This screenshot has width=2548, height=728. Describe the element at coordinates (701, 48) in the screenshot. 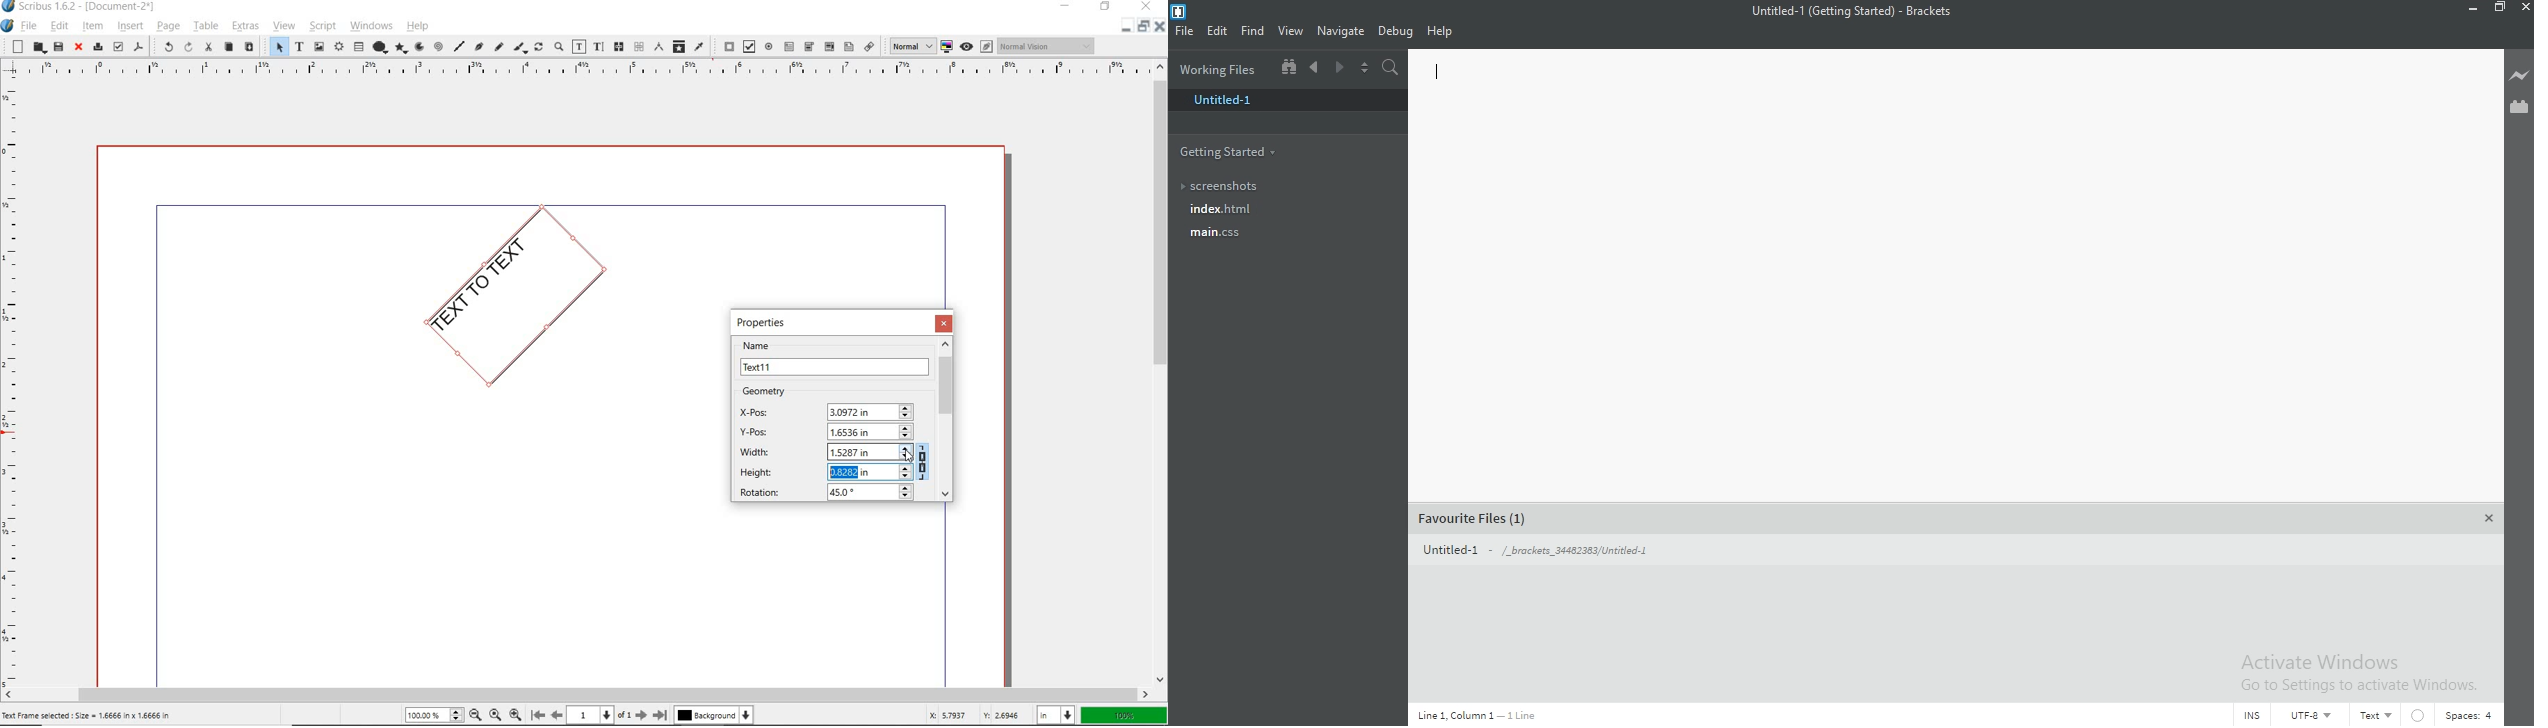

I see `eye dropper` at that location.